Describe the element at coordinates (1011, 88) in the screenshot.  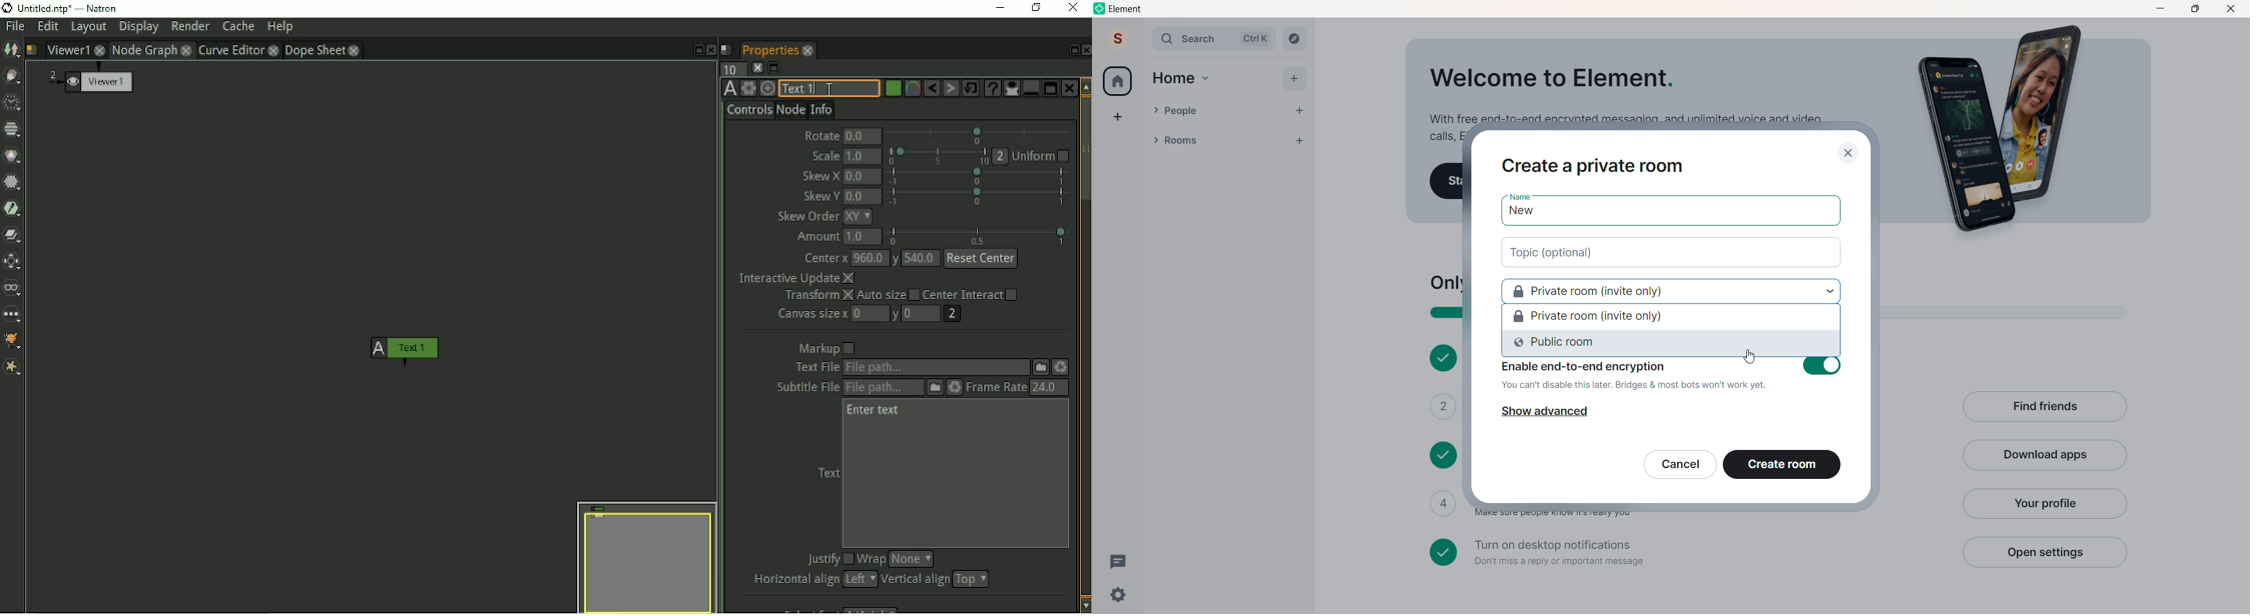
I see `Show/hide all parameters` at that location.